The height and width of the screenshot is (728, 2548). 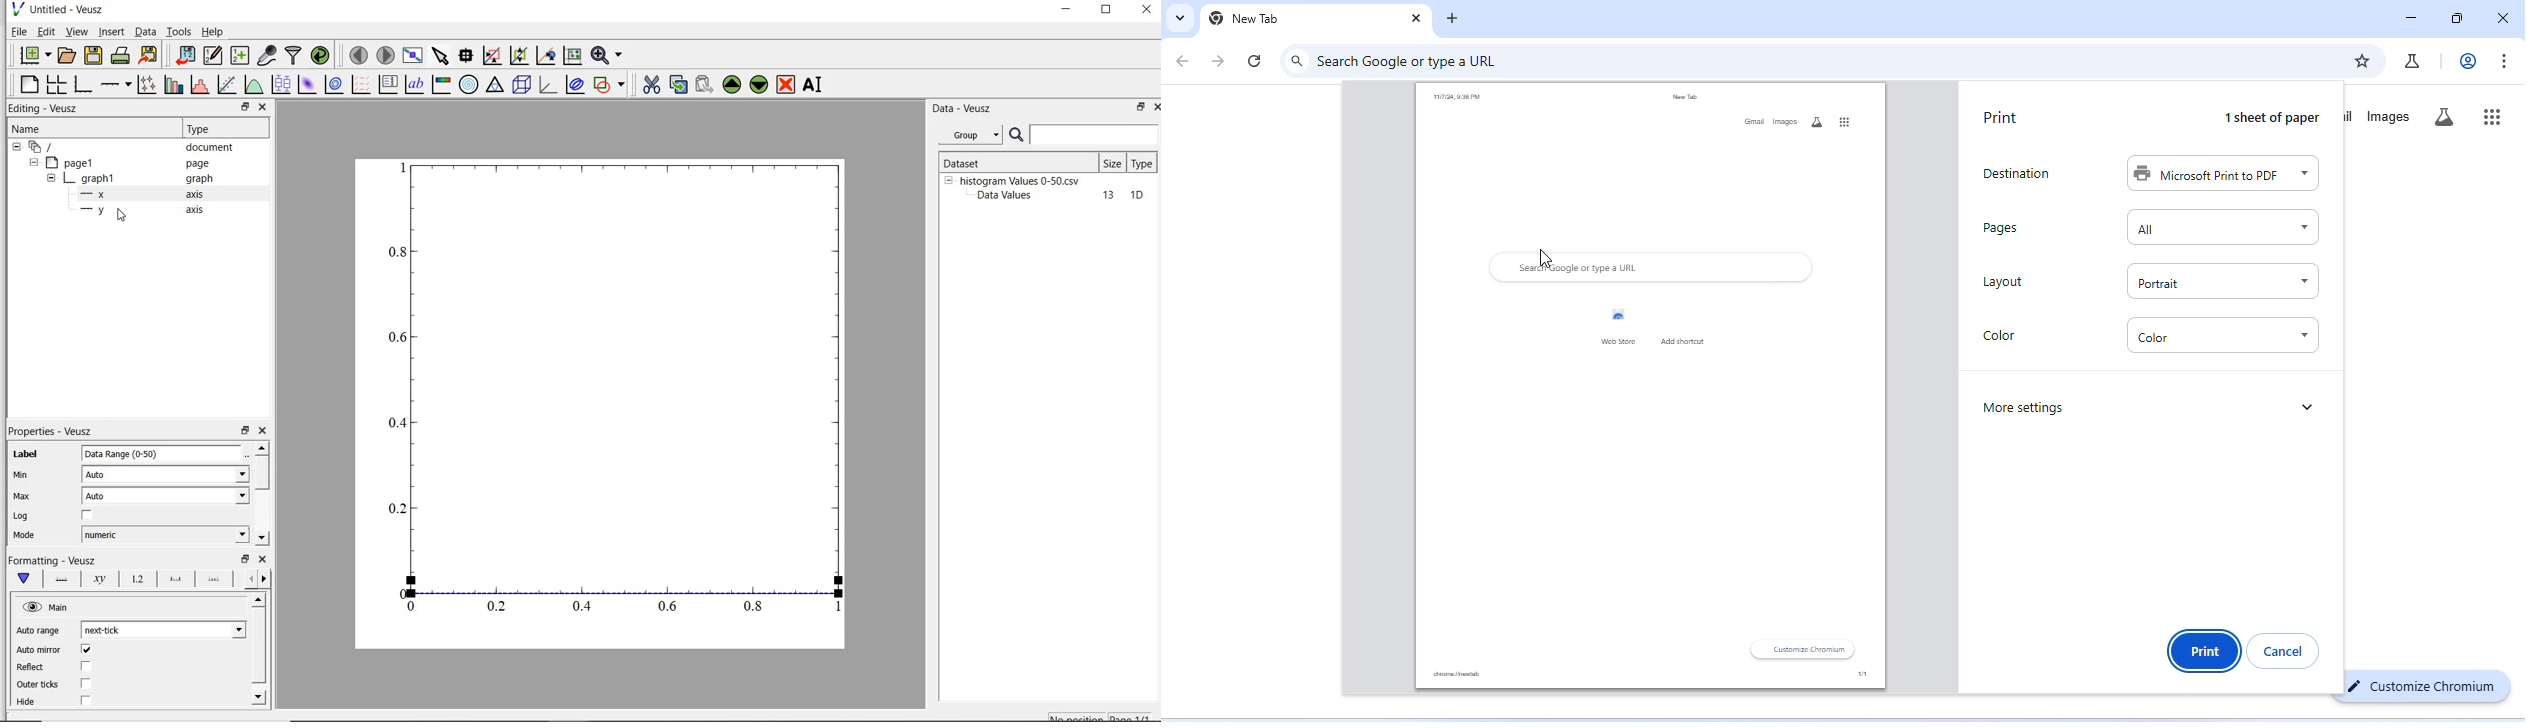 What do you see at coordinates (26, 454) in the screenshot?
I see `label` at bounding box center [26, 454].